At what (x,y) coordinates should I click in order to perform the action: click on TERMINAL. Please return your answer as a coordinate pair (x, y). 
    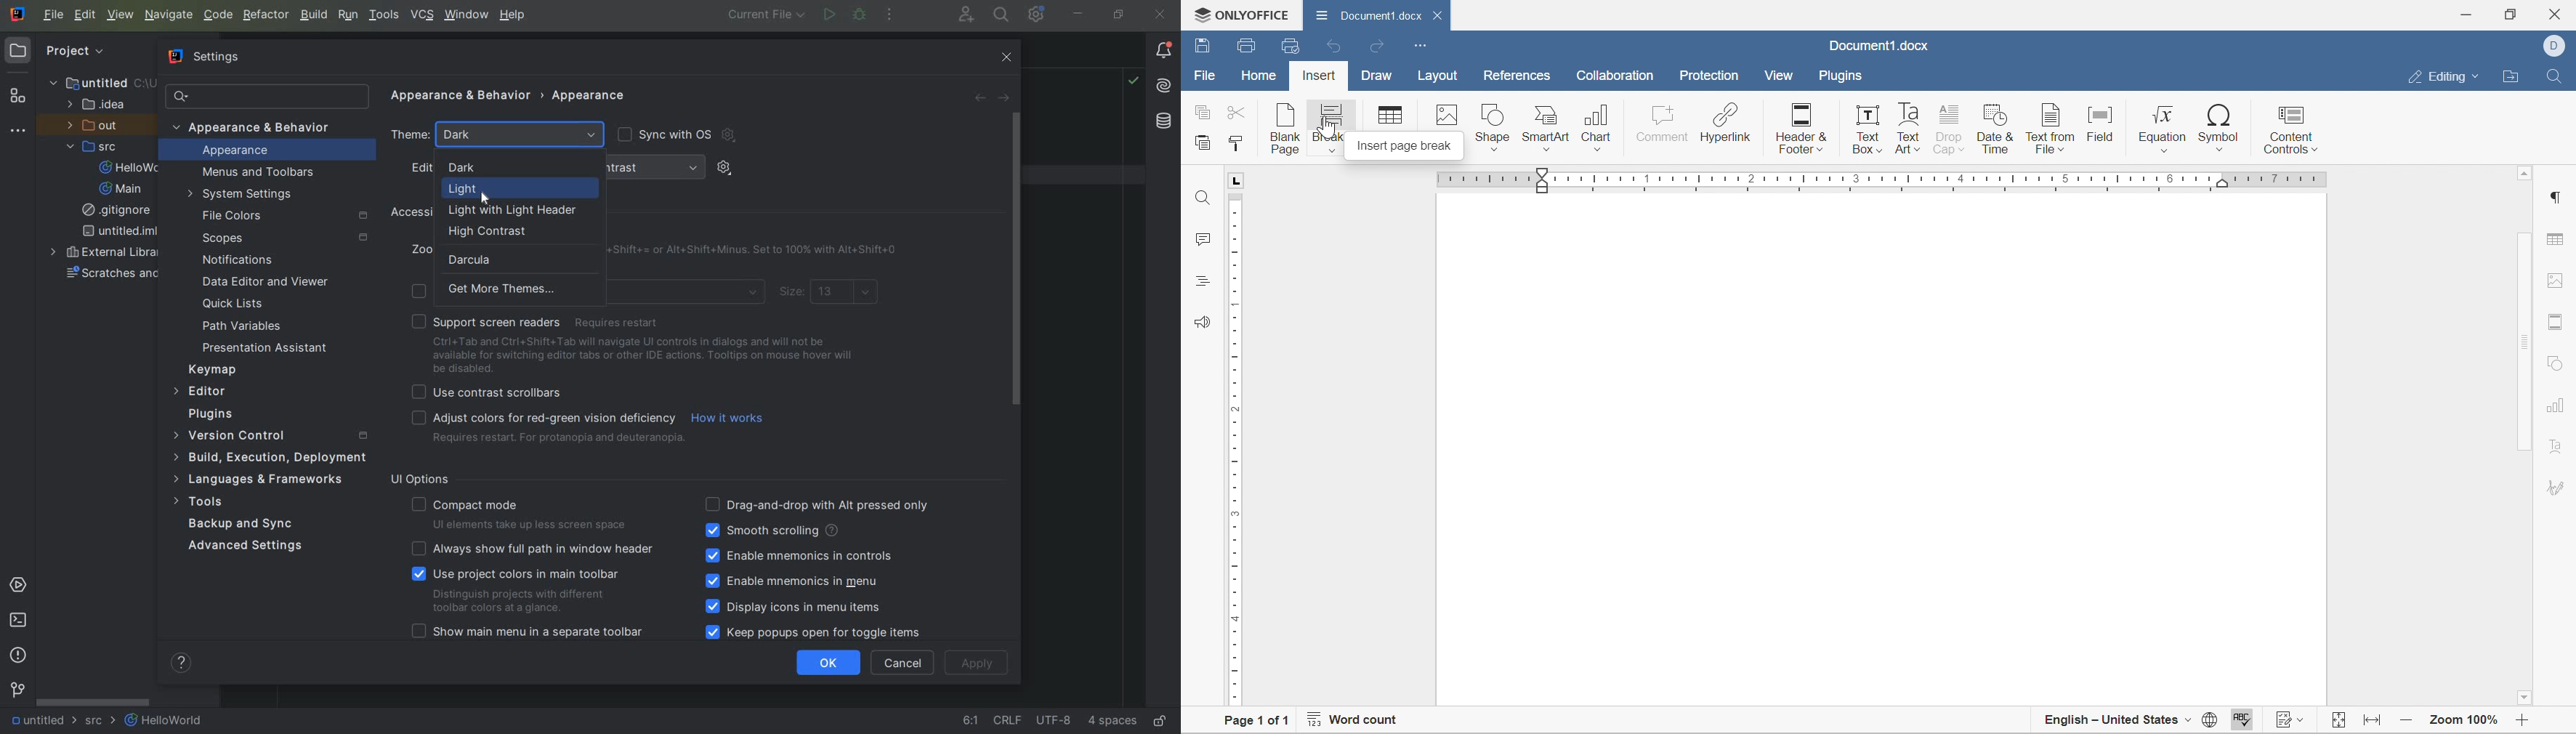
    Looking at the image, I should click on (19, 622).